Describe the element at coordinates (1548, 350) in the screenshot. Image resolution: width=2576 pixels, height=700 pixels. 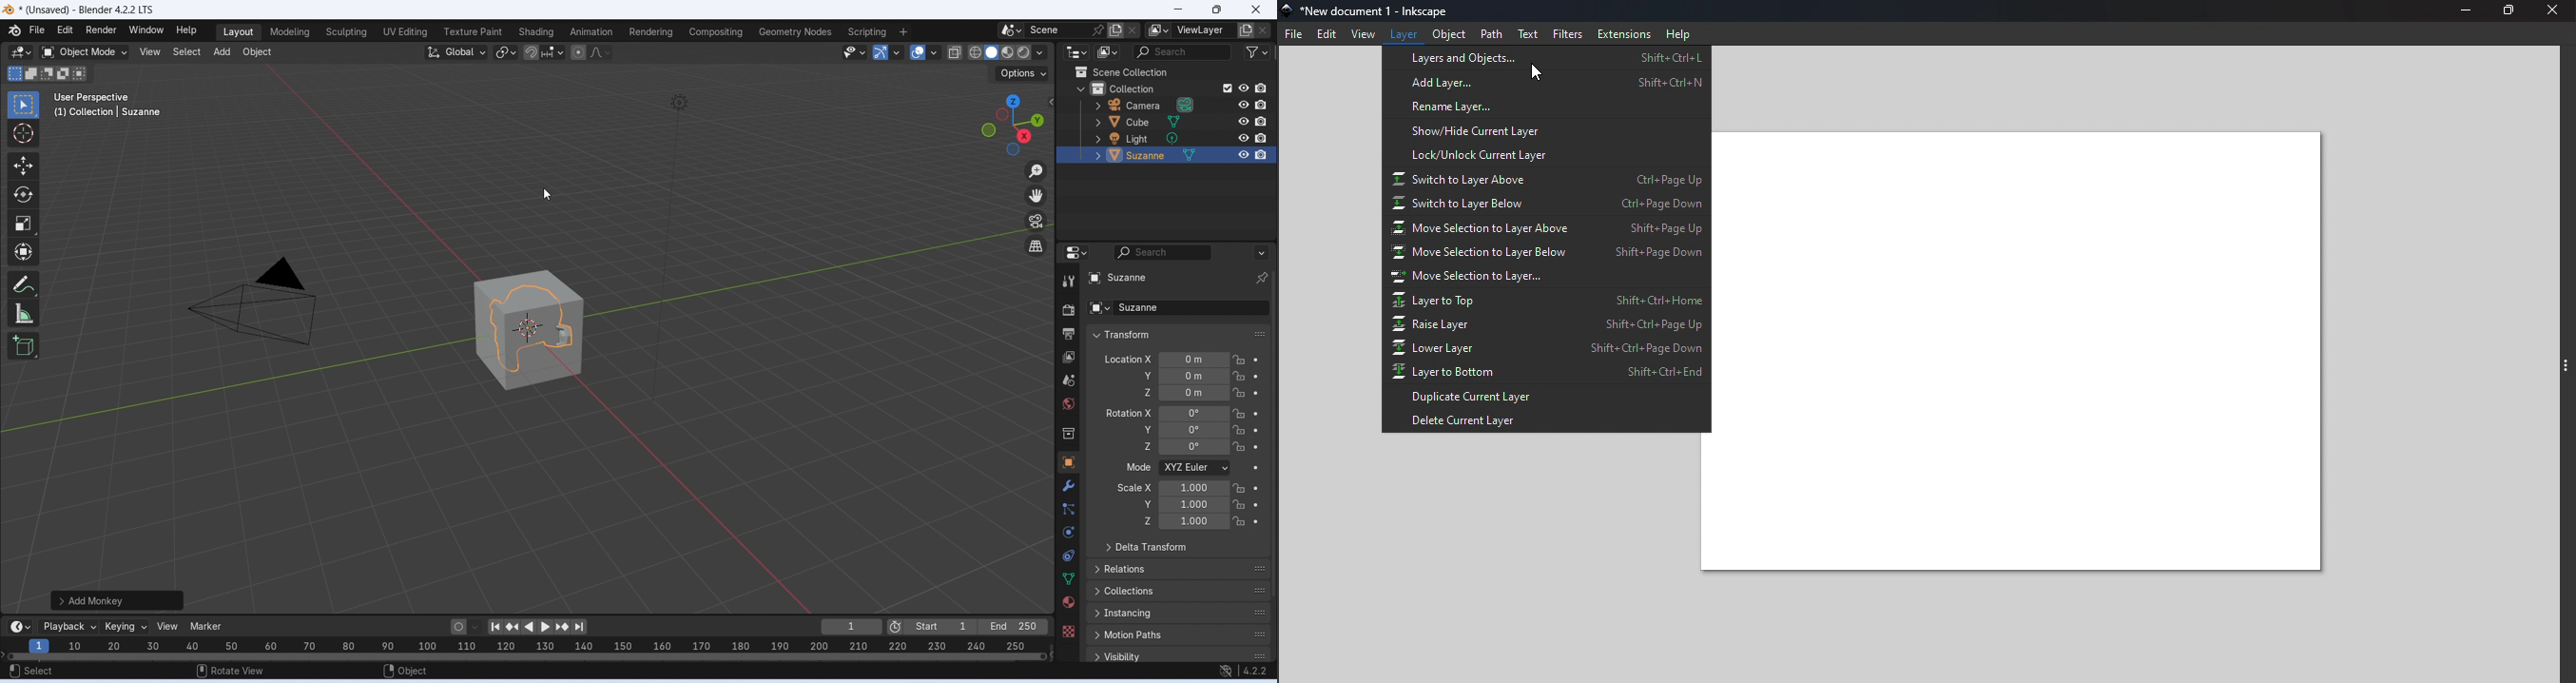
I see `Lower layer` at that location.